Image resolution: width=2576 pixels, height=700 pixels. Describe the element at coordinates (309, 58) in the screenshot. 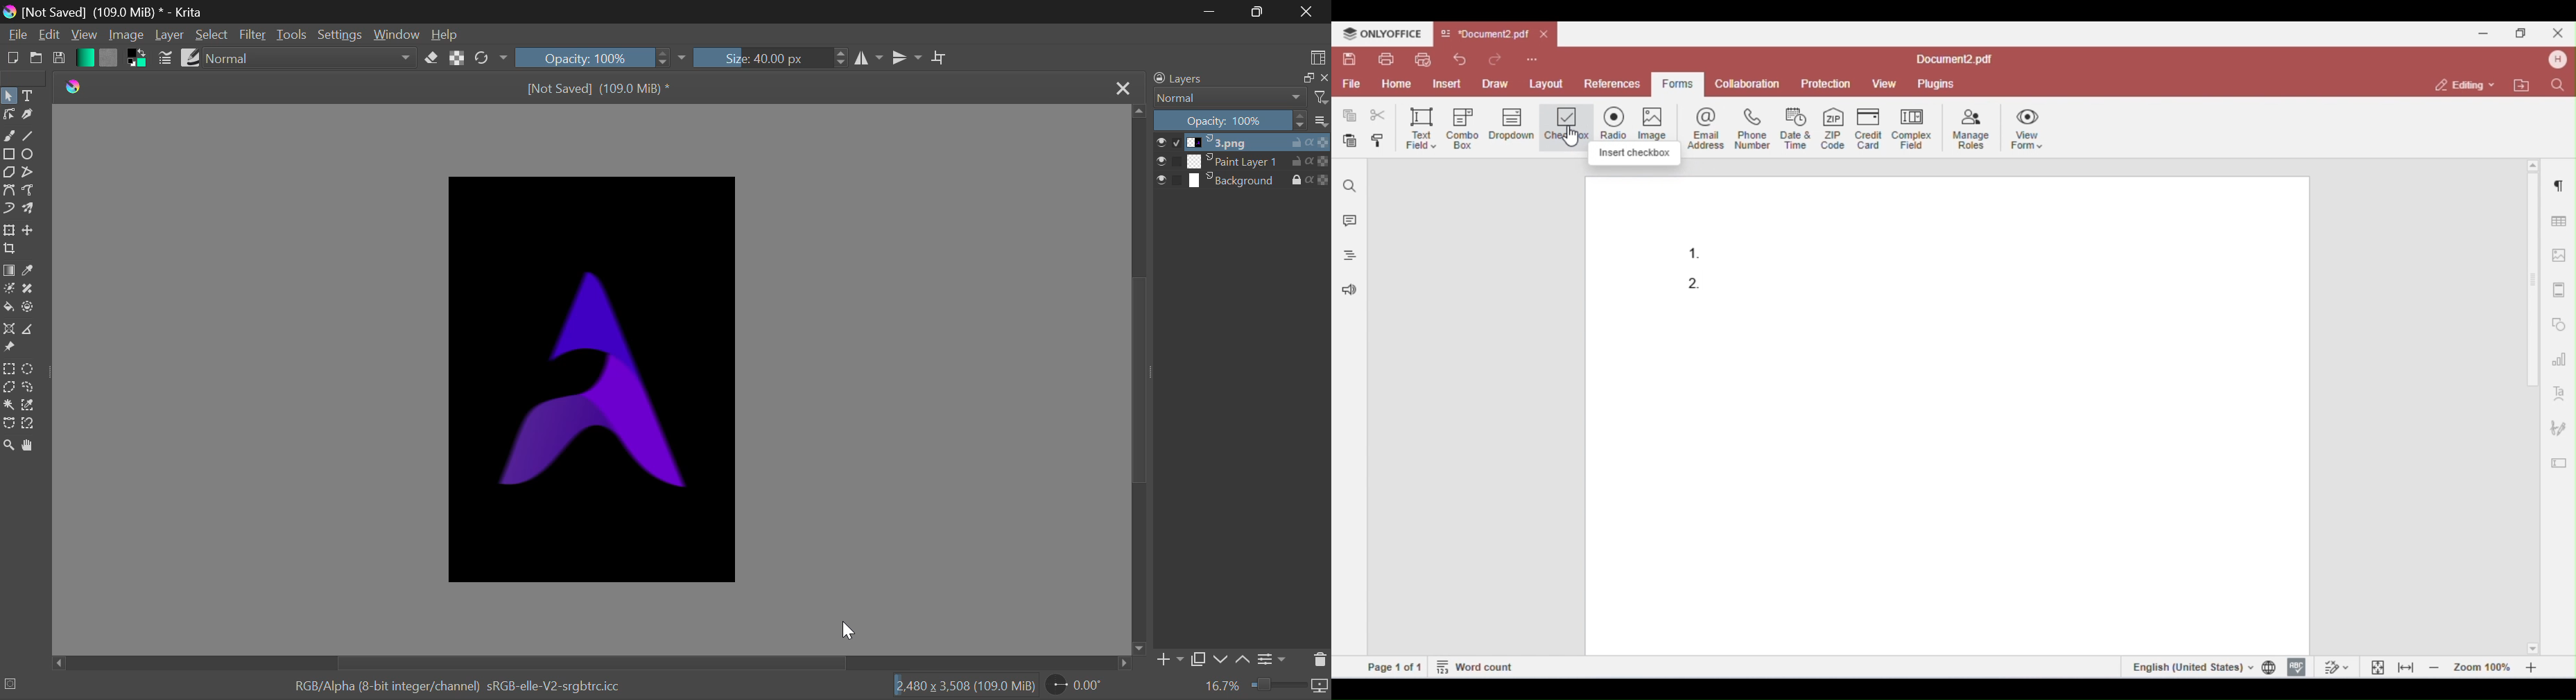

I see `normal` at that location.